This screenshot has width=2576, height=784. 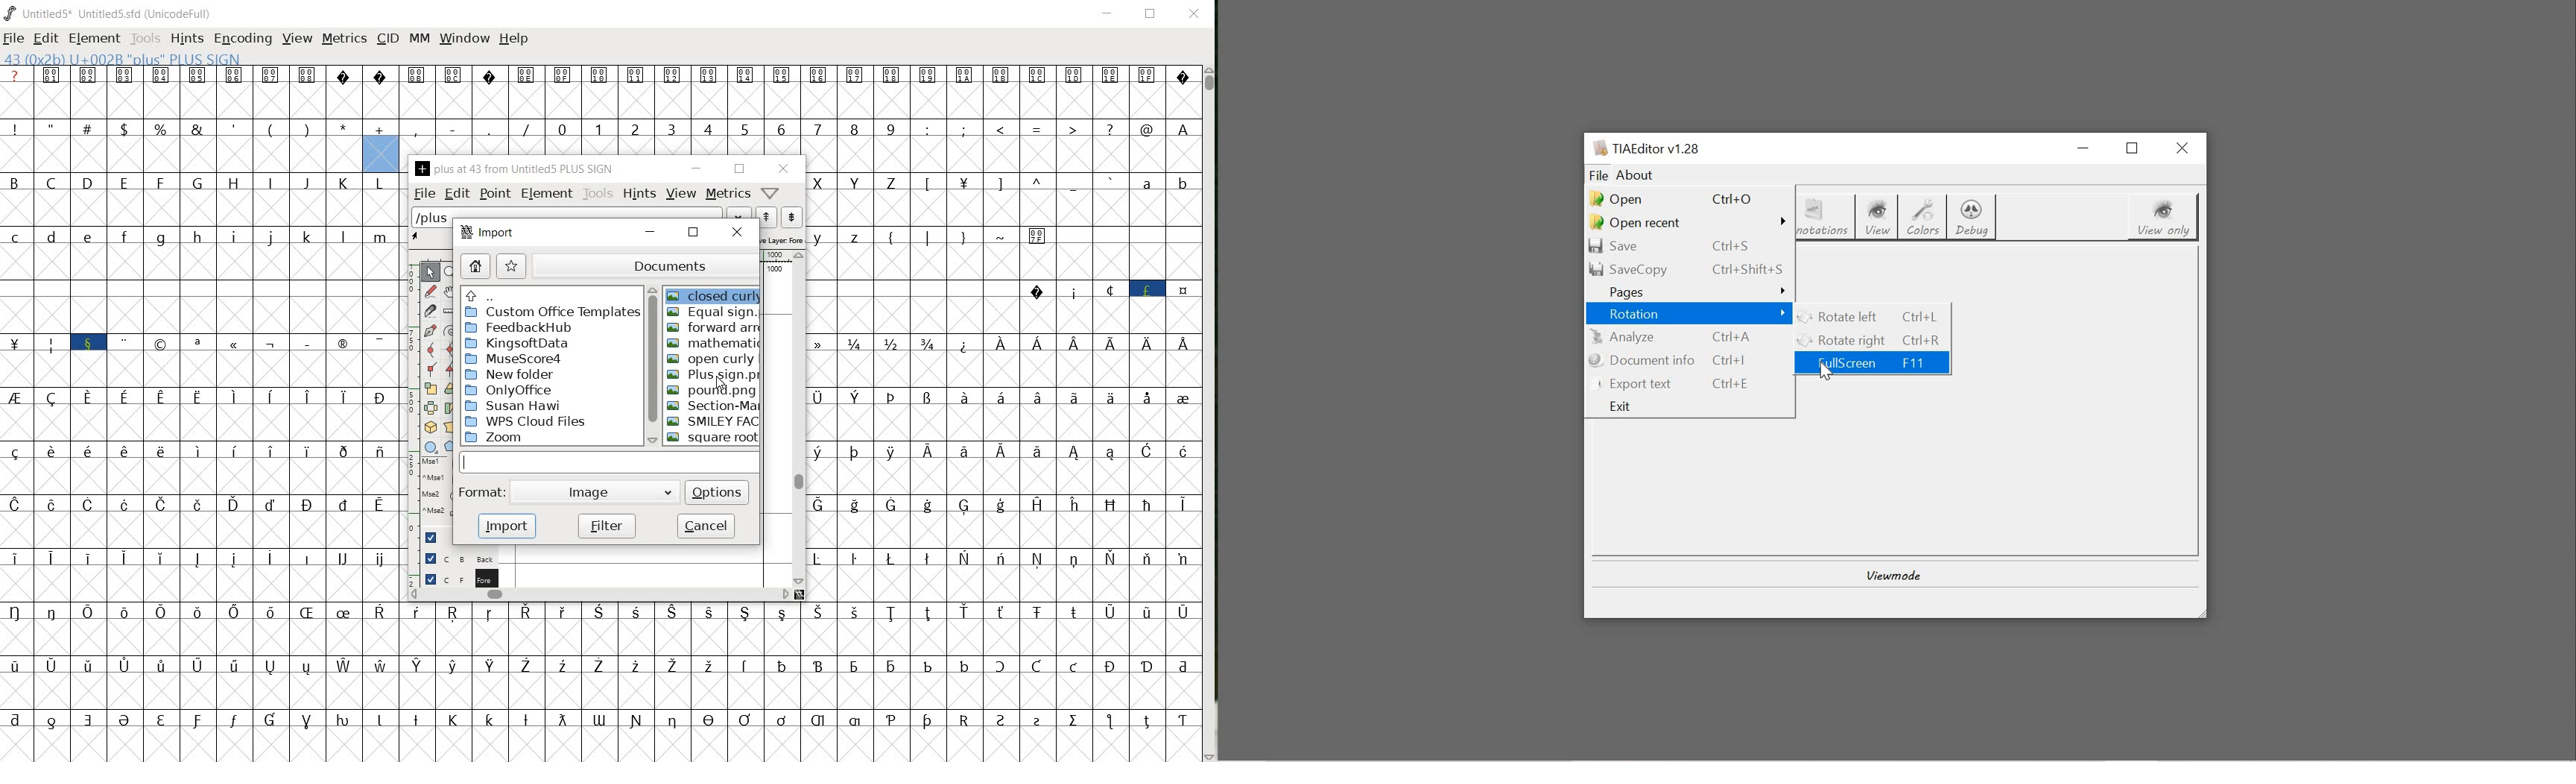 I want to click on , so click(x=842, y=254).